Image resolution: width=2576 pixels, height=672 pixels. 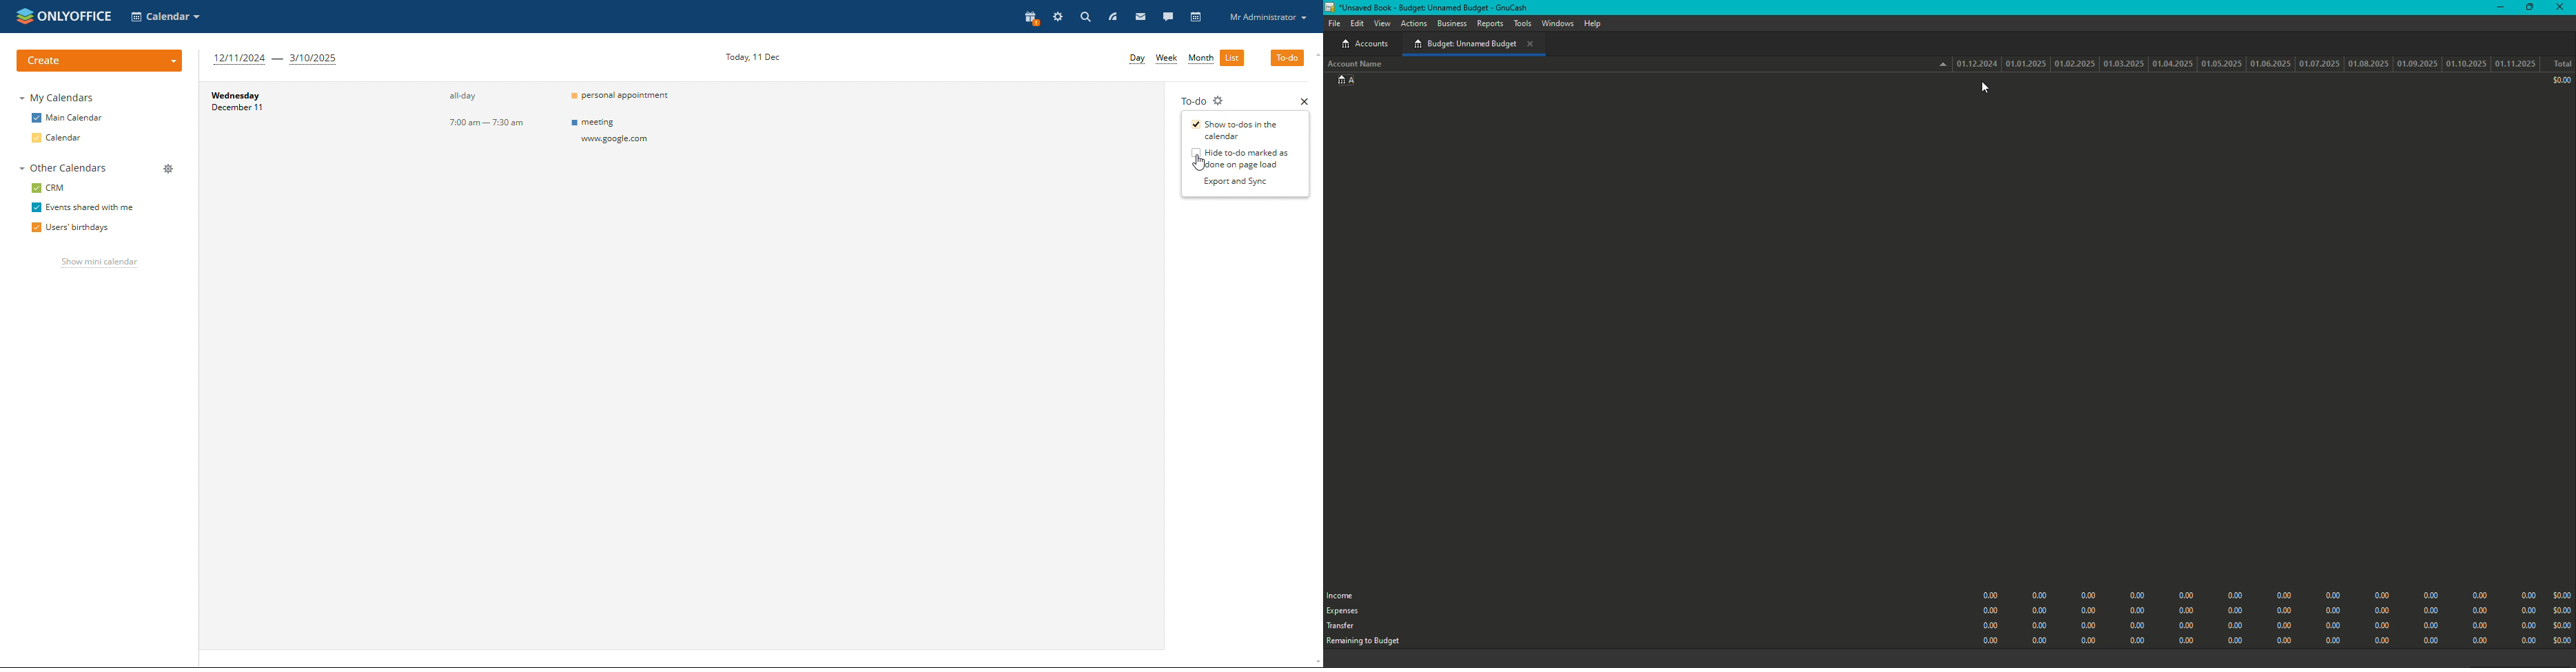 I want to click on Tools, so click(x=1522, y=23).